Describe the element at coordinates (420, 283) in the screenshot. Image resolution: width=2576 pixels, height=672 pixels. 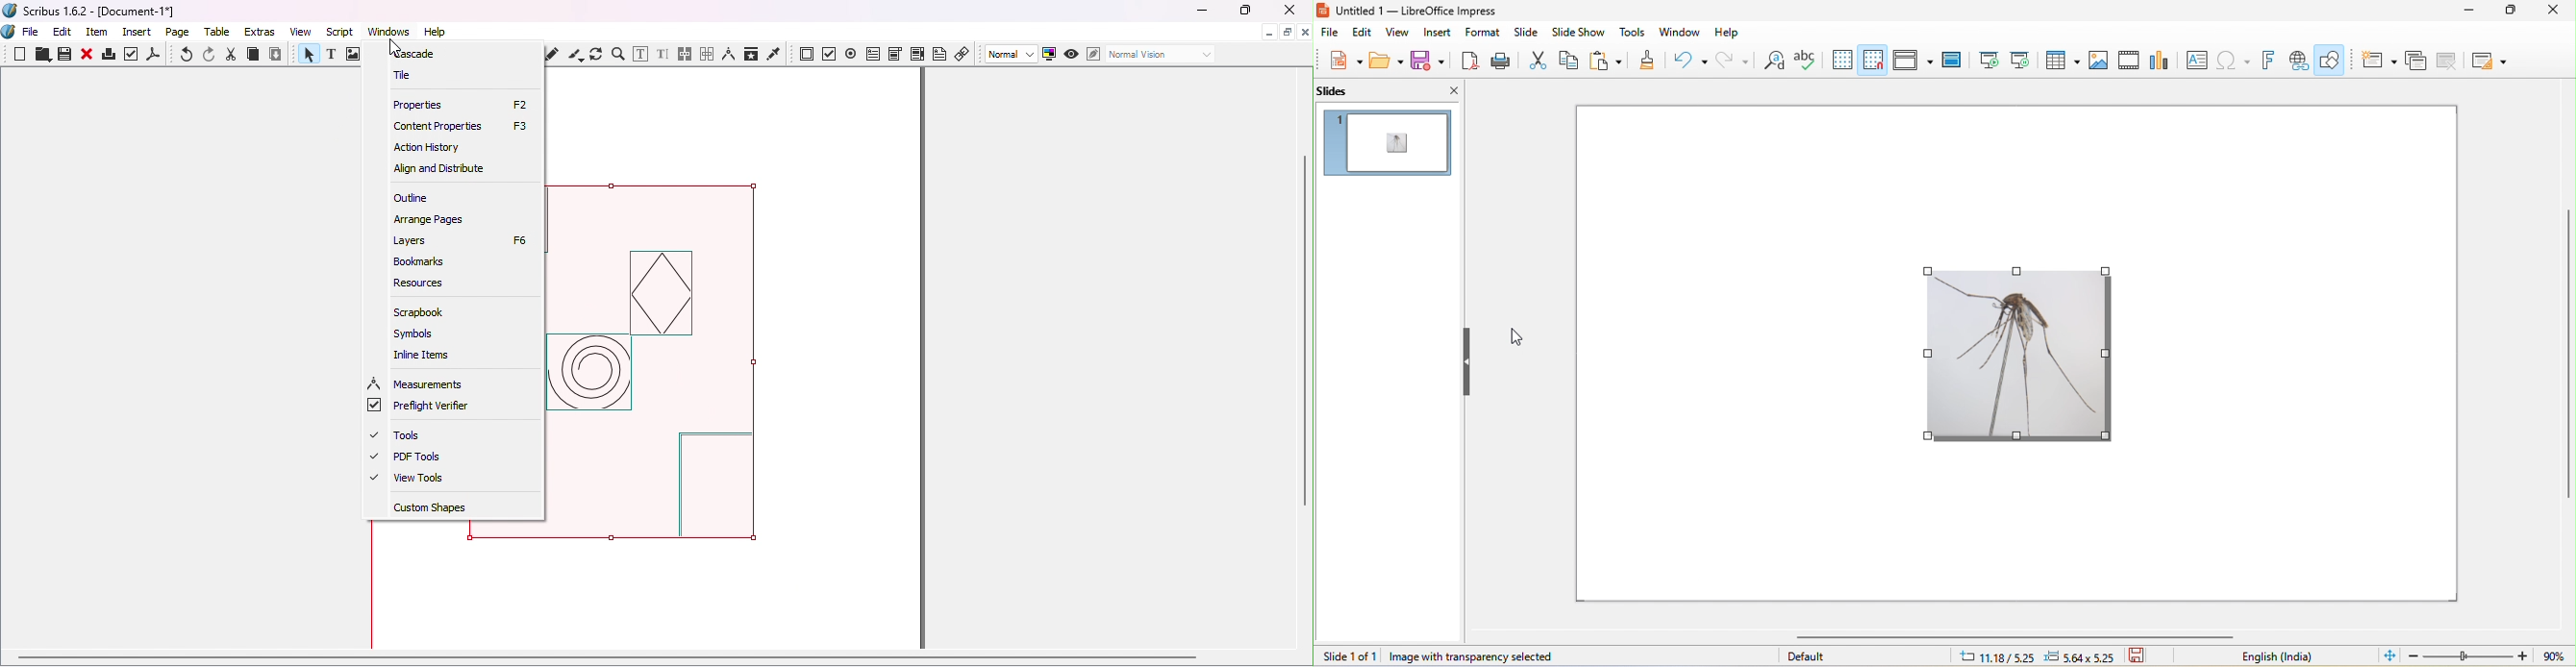
I see `Resources` at that location.